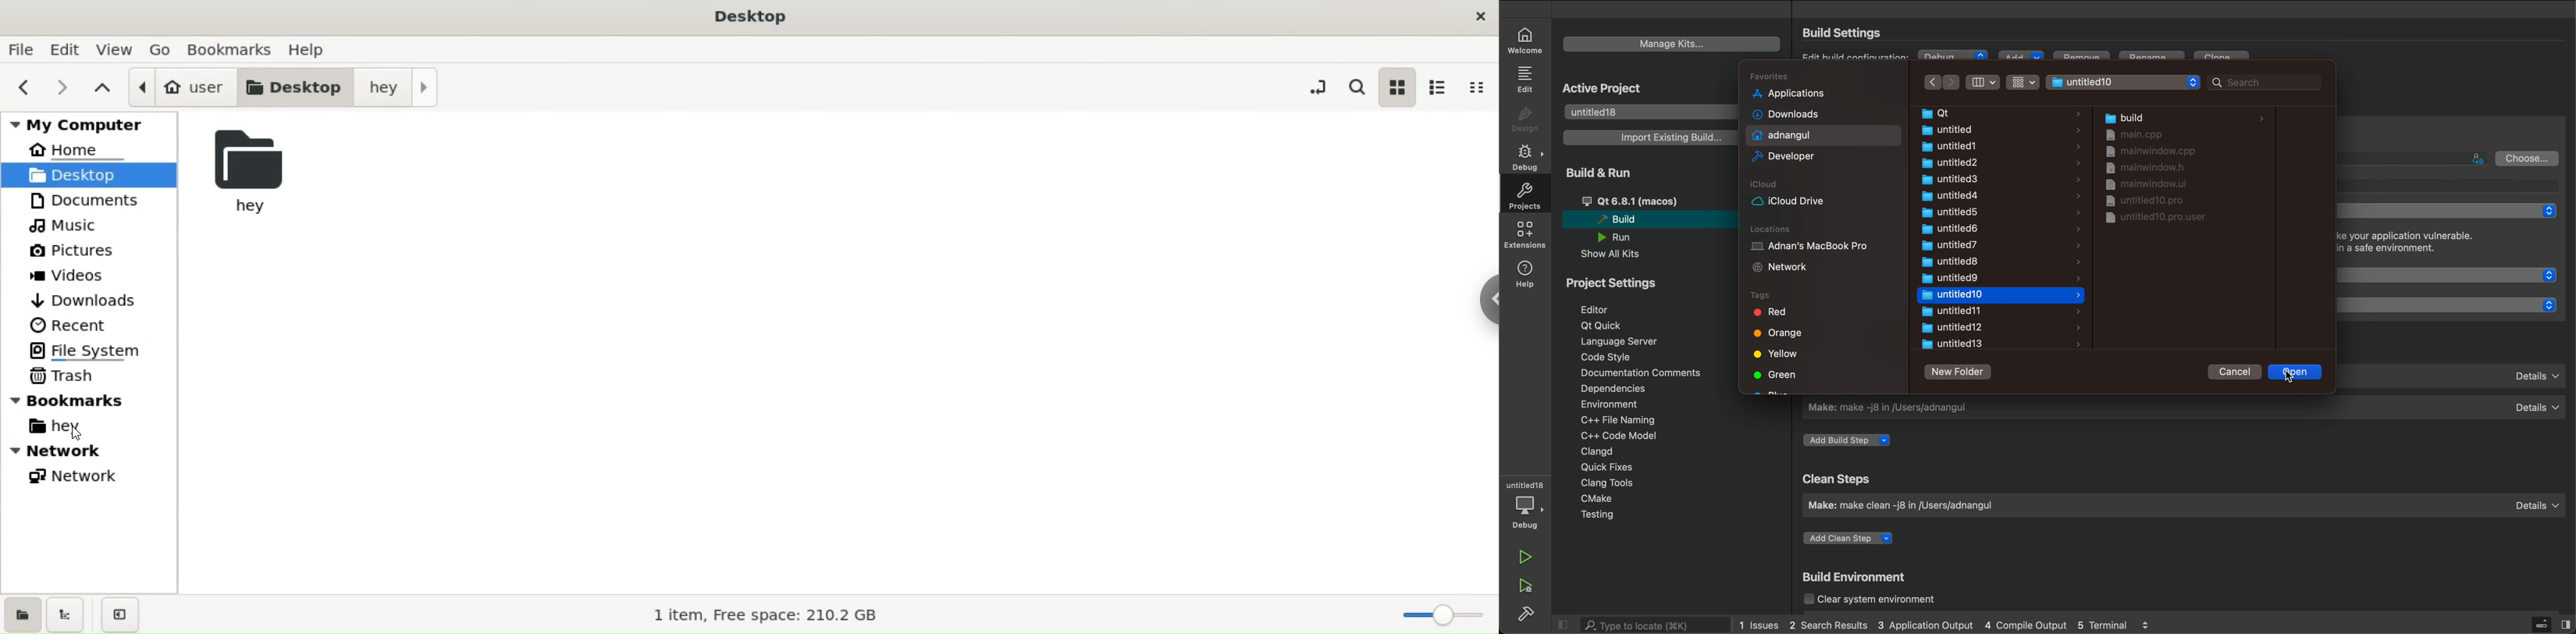  What do you see at coordinates (180, 86) in the screenshot?
I see `user` at bounding box center [180, 86].